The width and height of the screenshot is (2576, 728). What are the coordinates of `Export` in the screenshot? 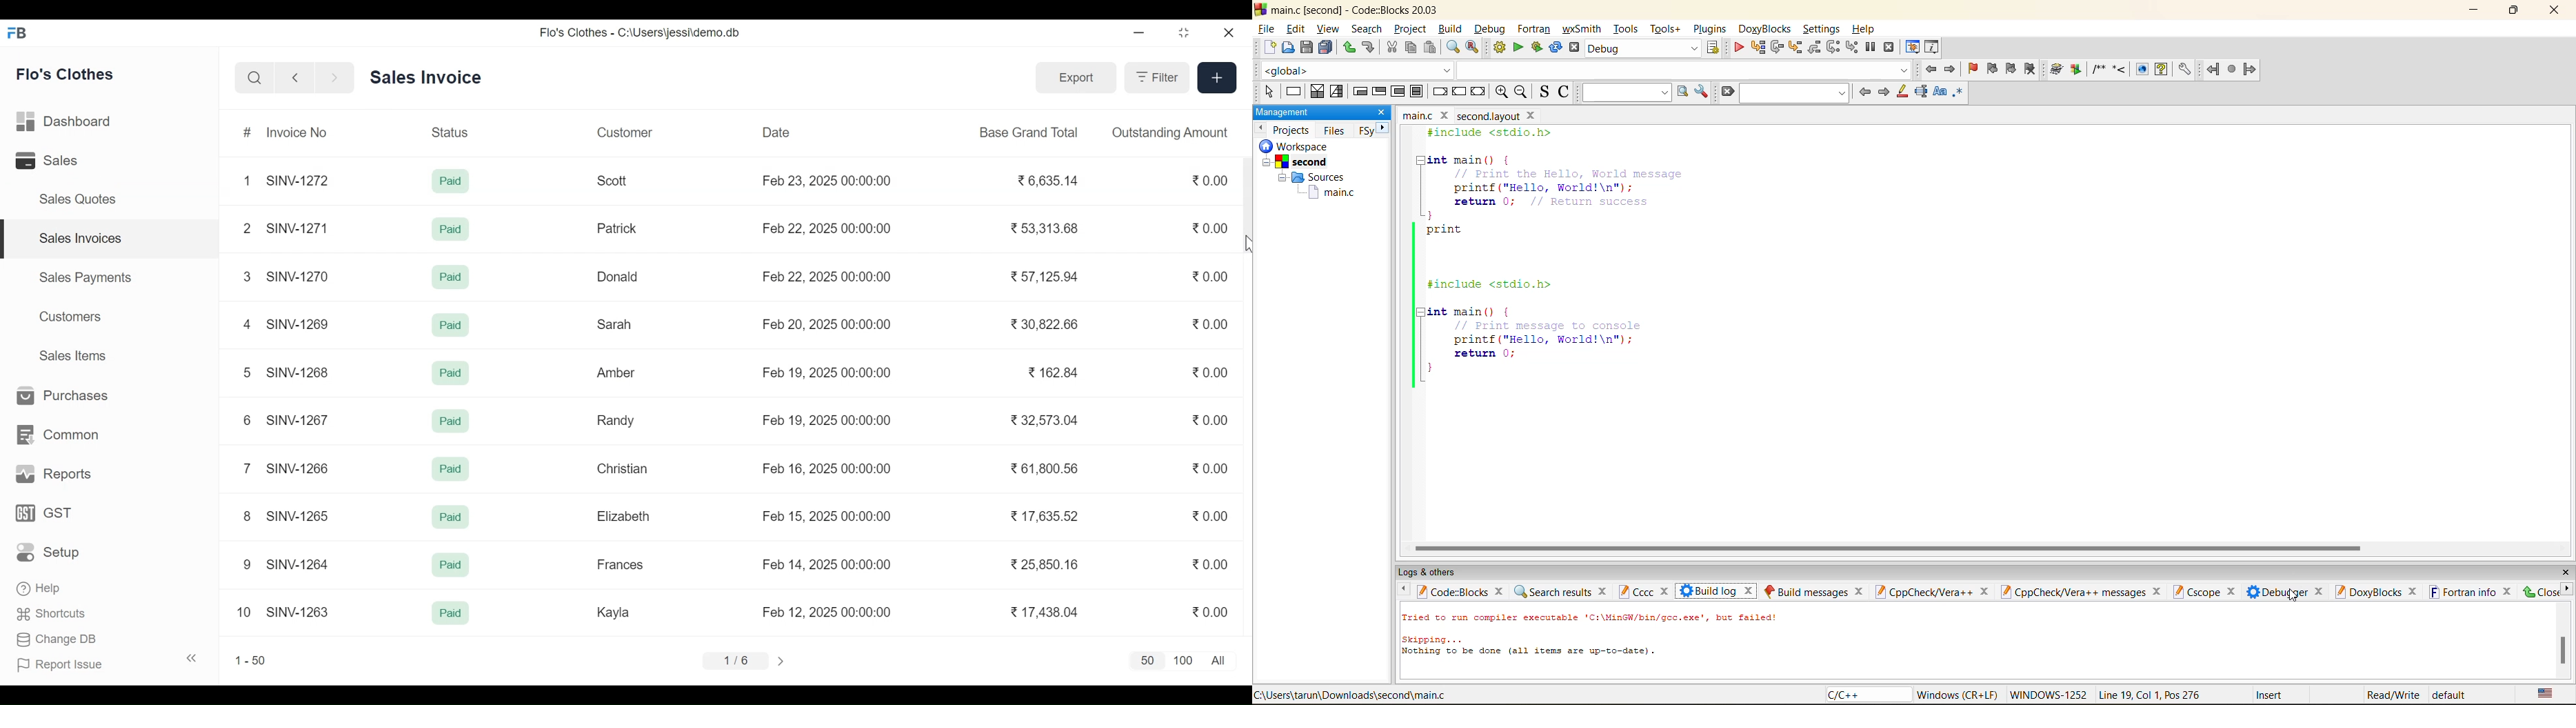 It's located at (1074, 76).